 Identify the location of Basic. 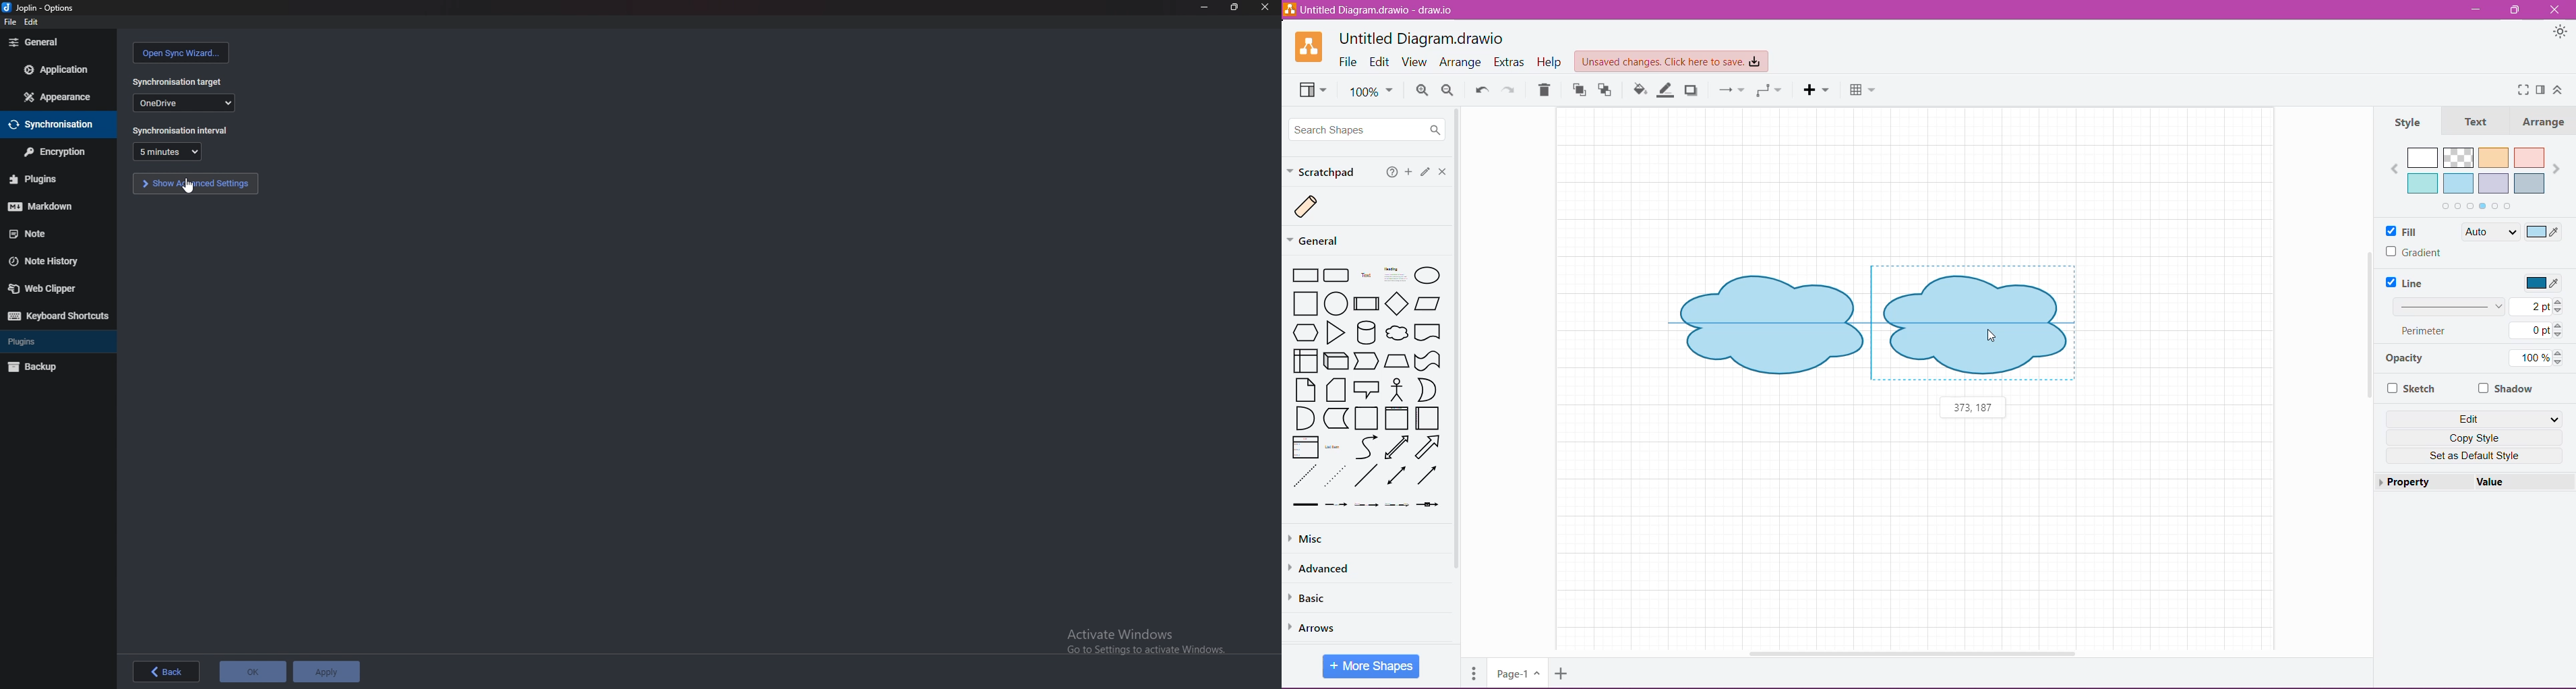
(1314, 599).